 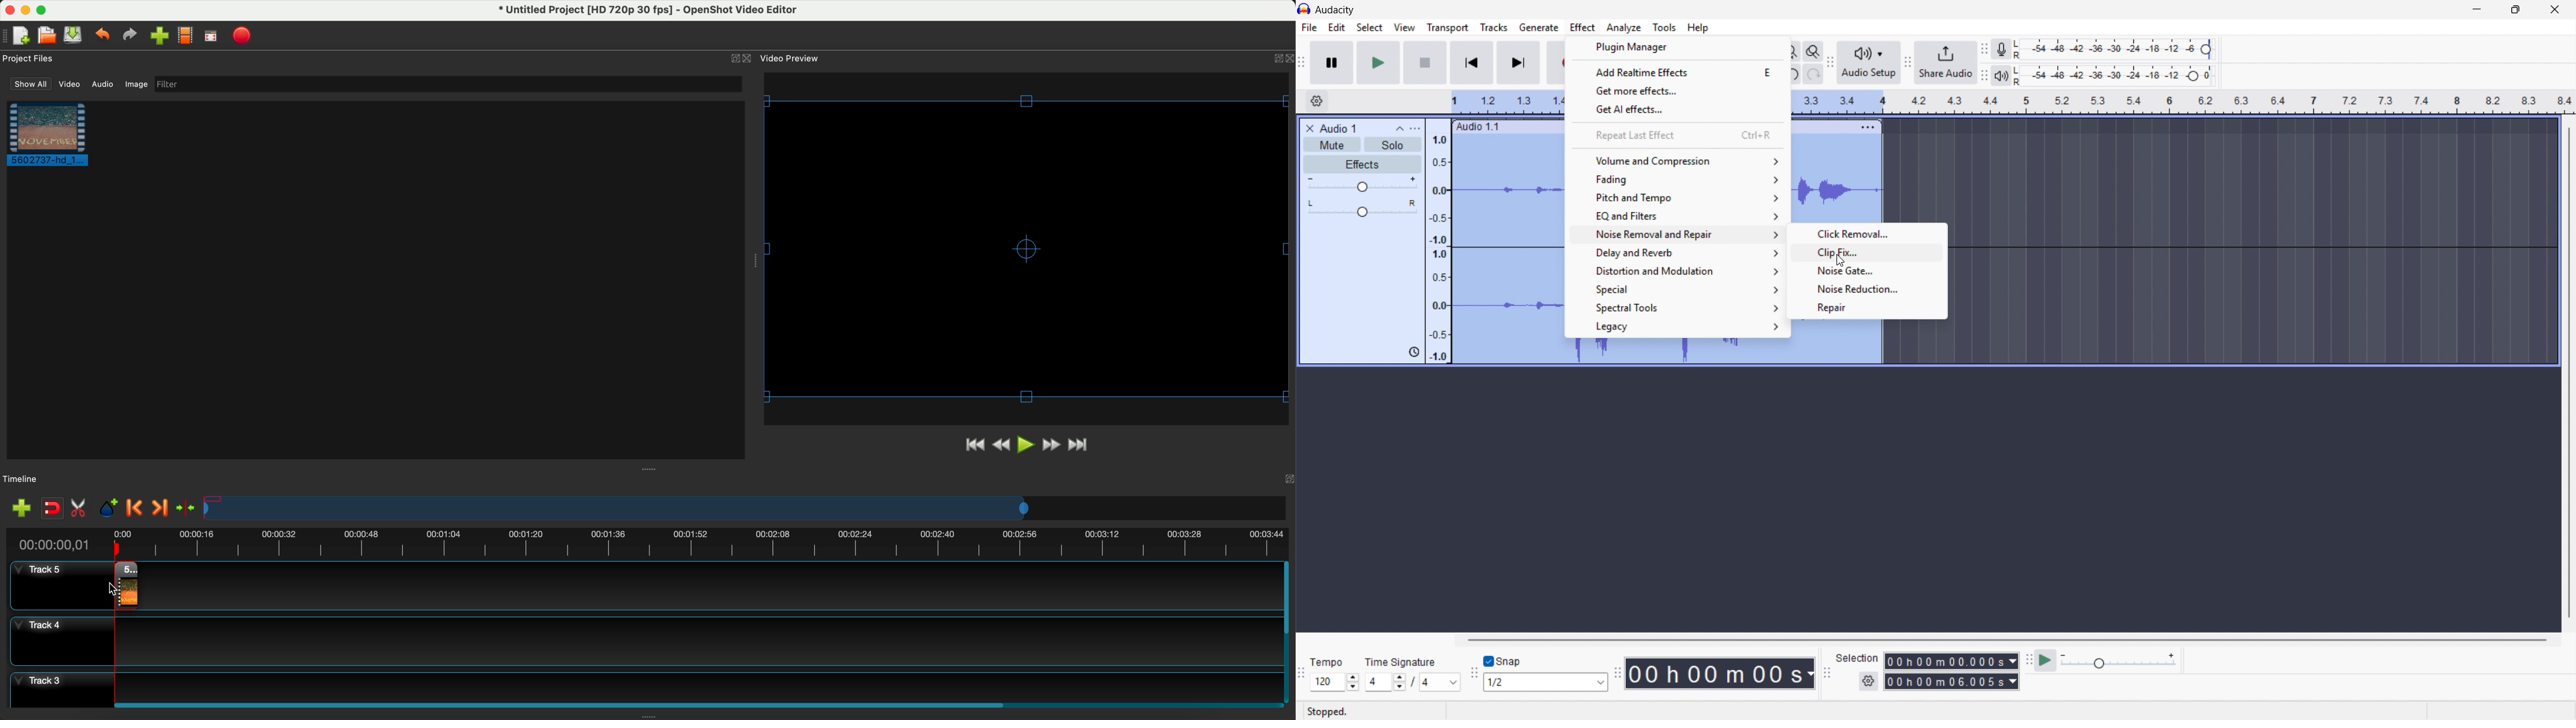 What do you see at coordinates (973, 446) in the screenshot?
I see `jump to start` at bounding box center [973, 446].